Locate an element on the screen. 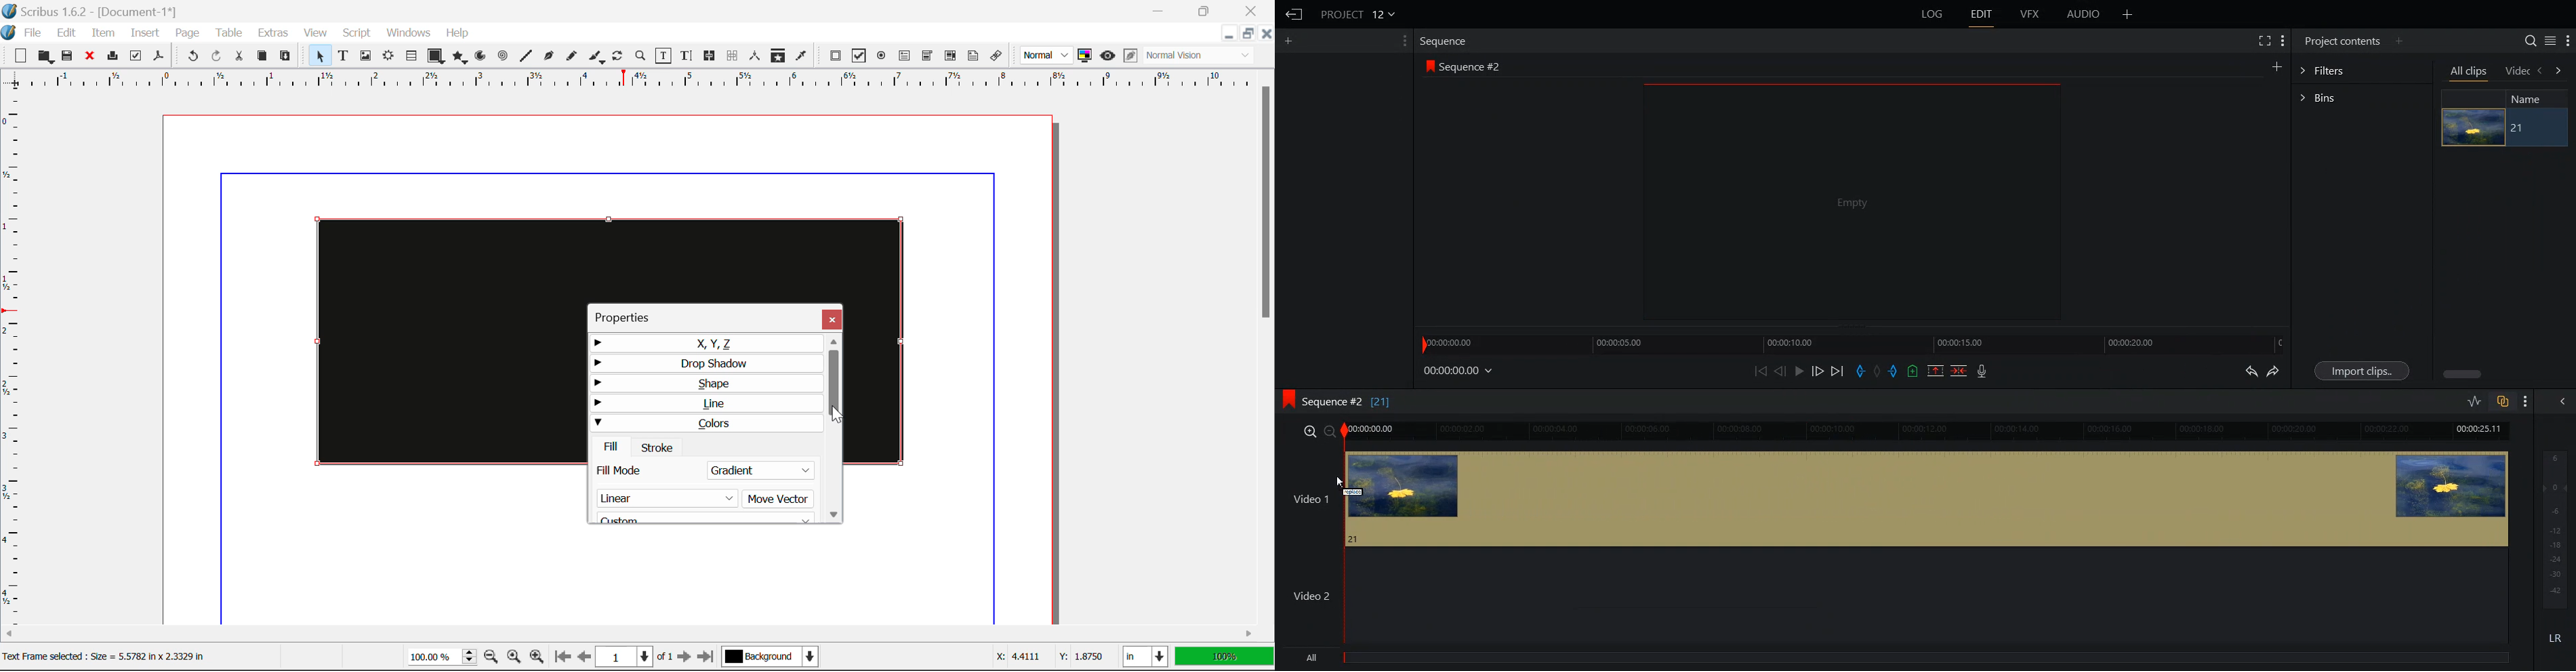 The width and height of the screenshot is (2576, 672). Remove all mark is located at coordinates (1879, 371).